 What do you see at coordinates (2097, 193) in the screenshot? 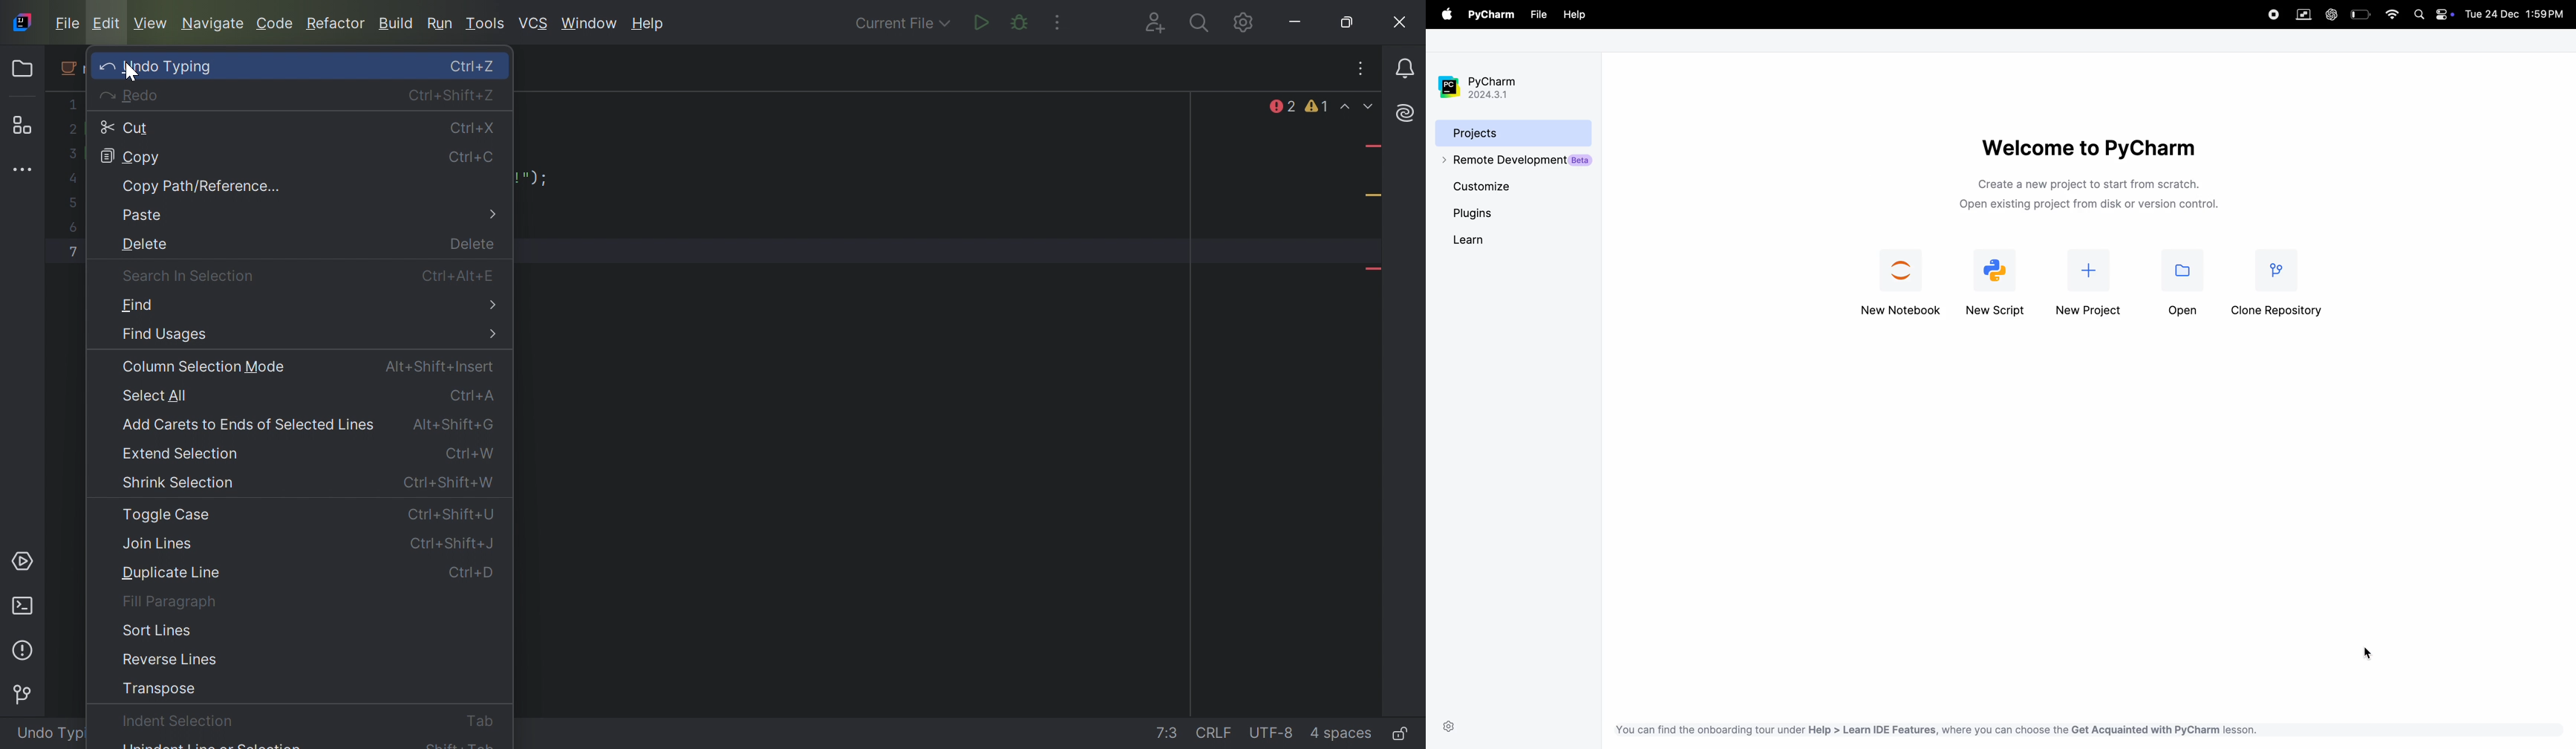
I see `Create a new project to start from scratch.
Open existing project from disk or version control.` at bounding box center [2097, 193].